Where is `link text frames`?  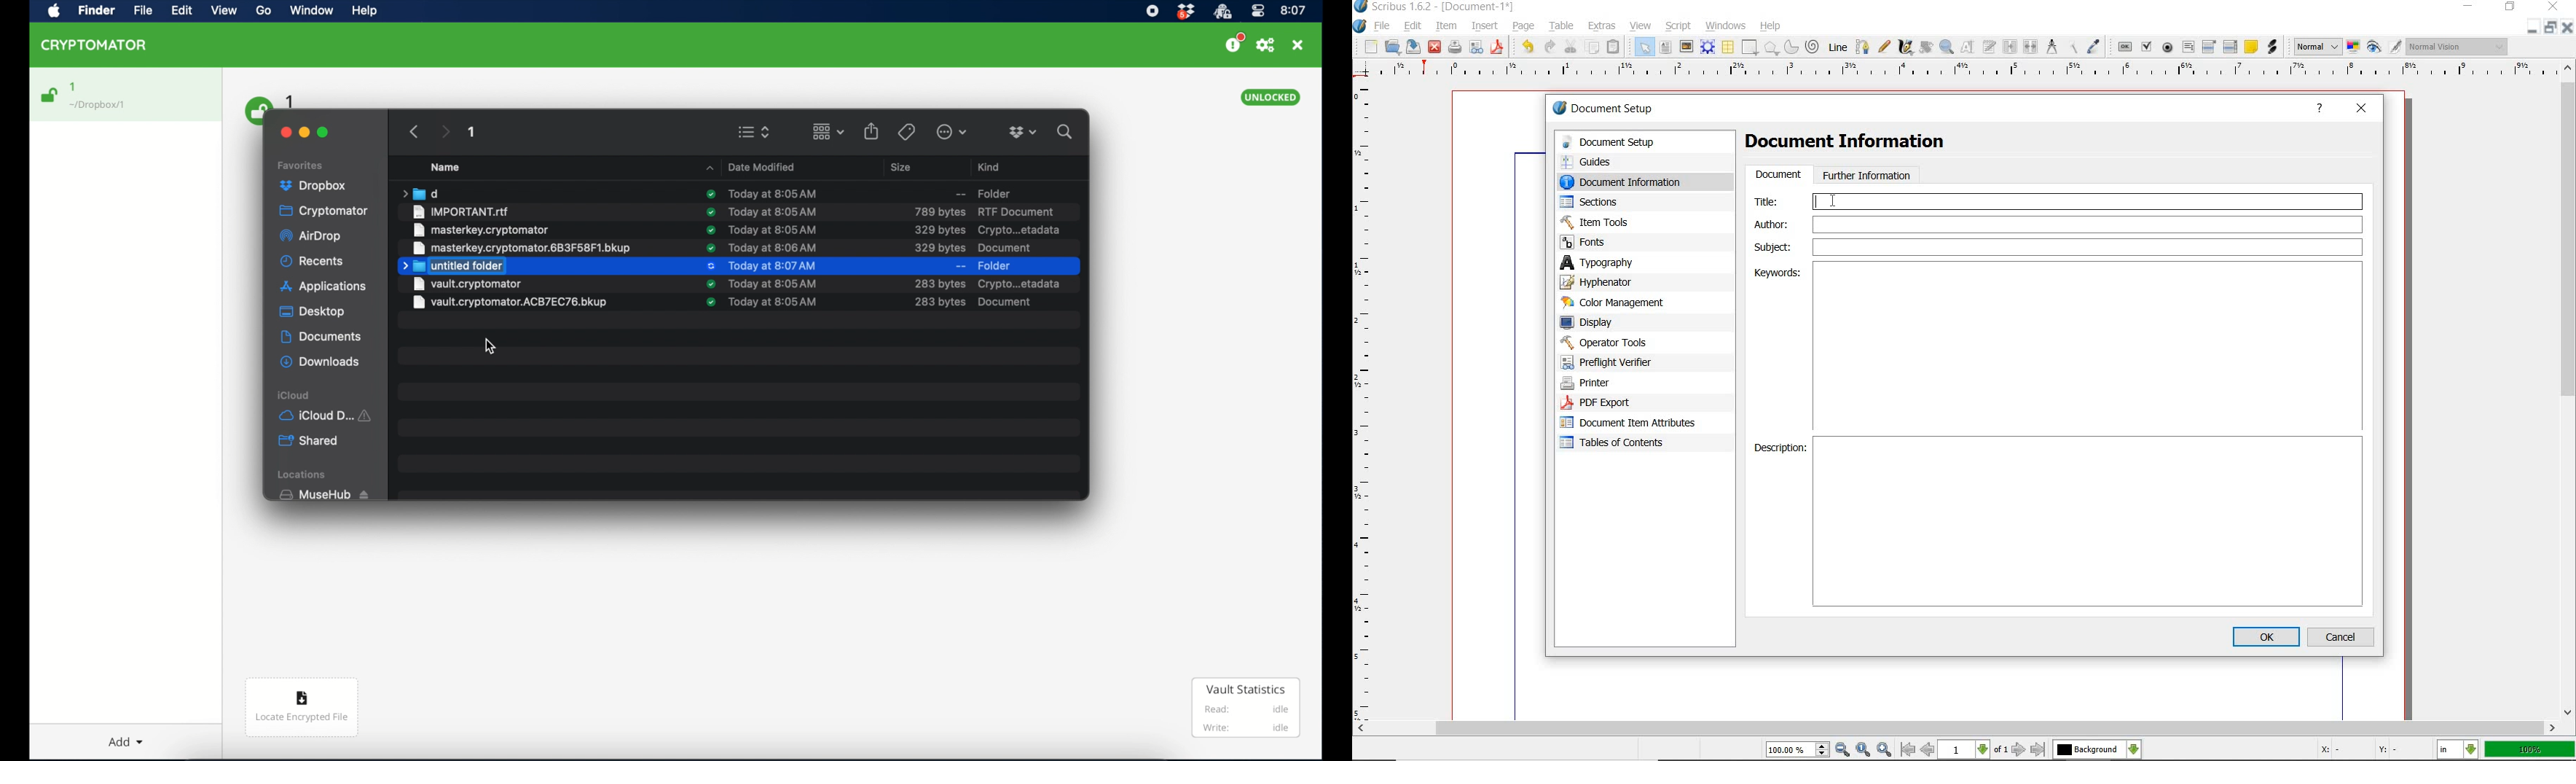
link text frames is located at coordinates (2010, 47).